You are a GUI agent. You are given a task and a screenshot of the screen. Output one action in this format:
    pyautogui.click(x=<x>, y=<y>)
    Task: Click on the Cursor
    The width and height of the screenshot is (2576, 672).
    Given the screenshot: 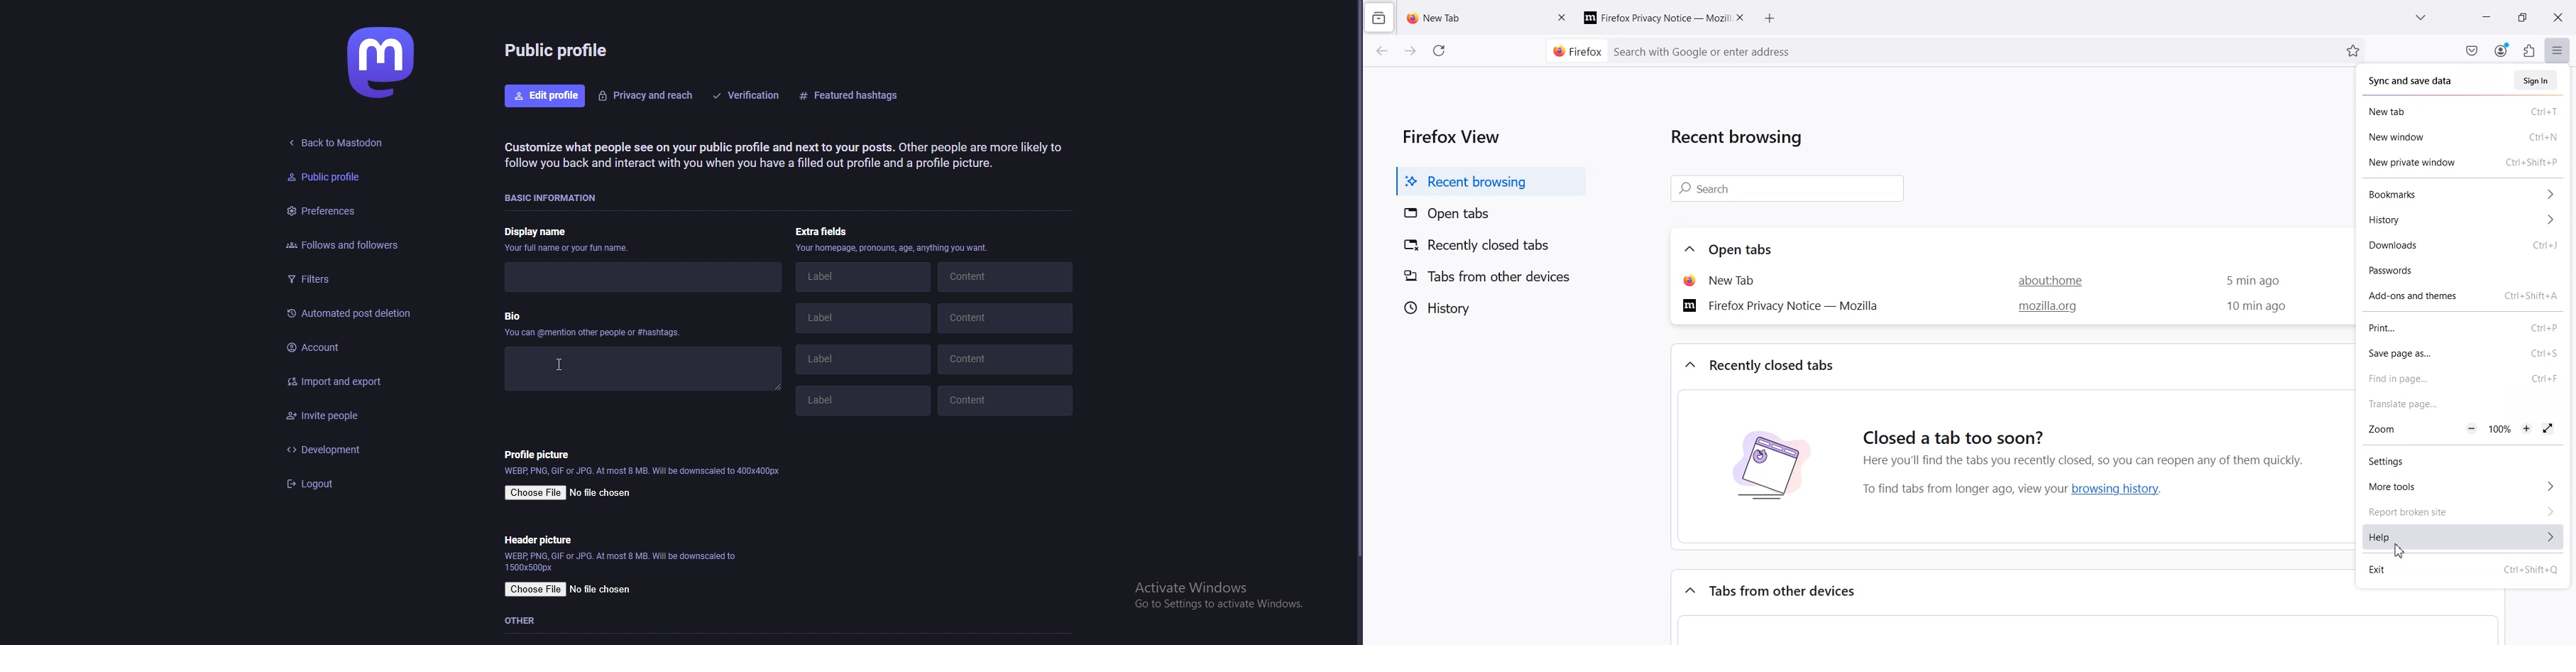 What is the action you would take?
    pyautogui.click(x=2400, y=551)
    